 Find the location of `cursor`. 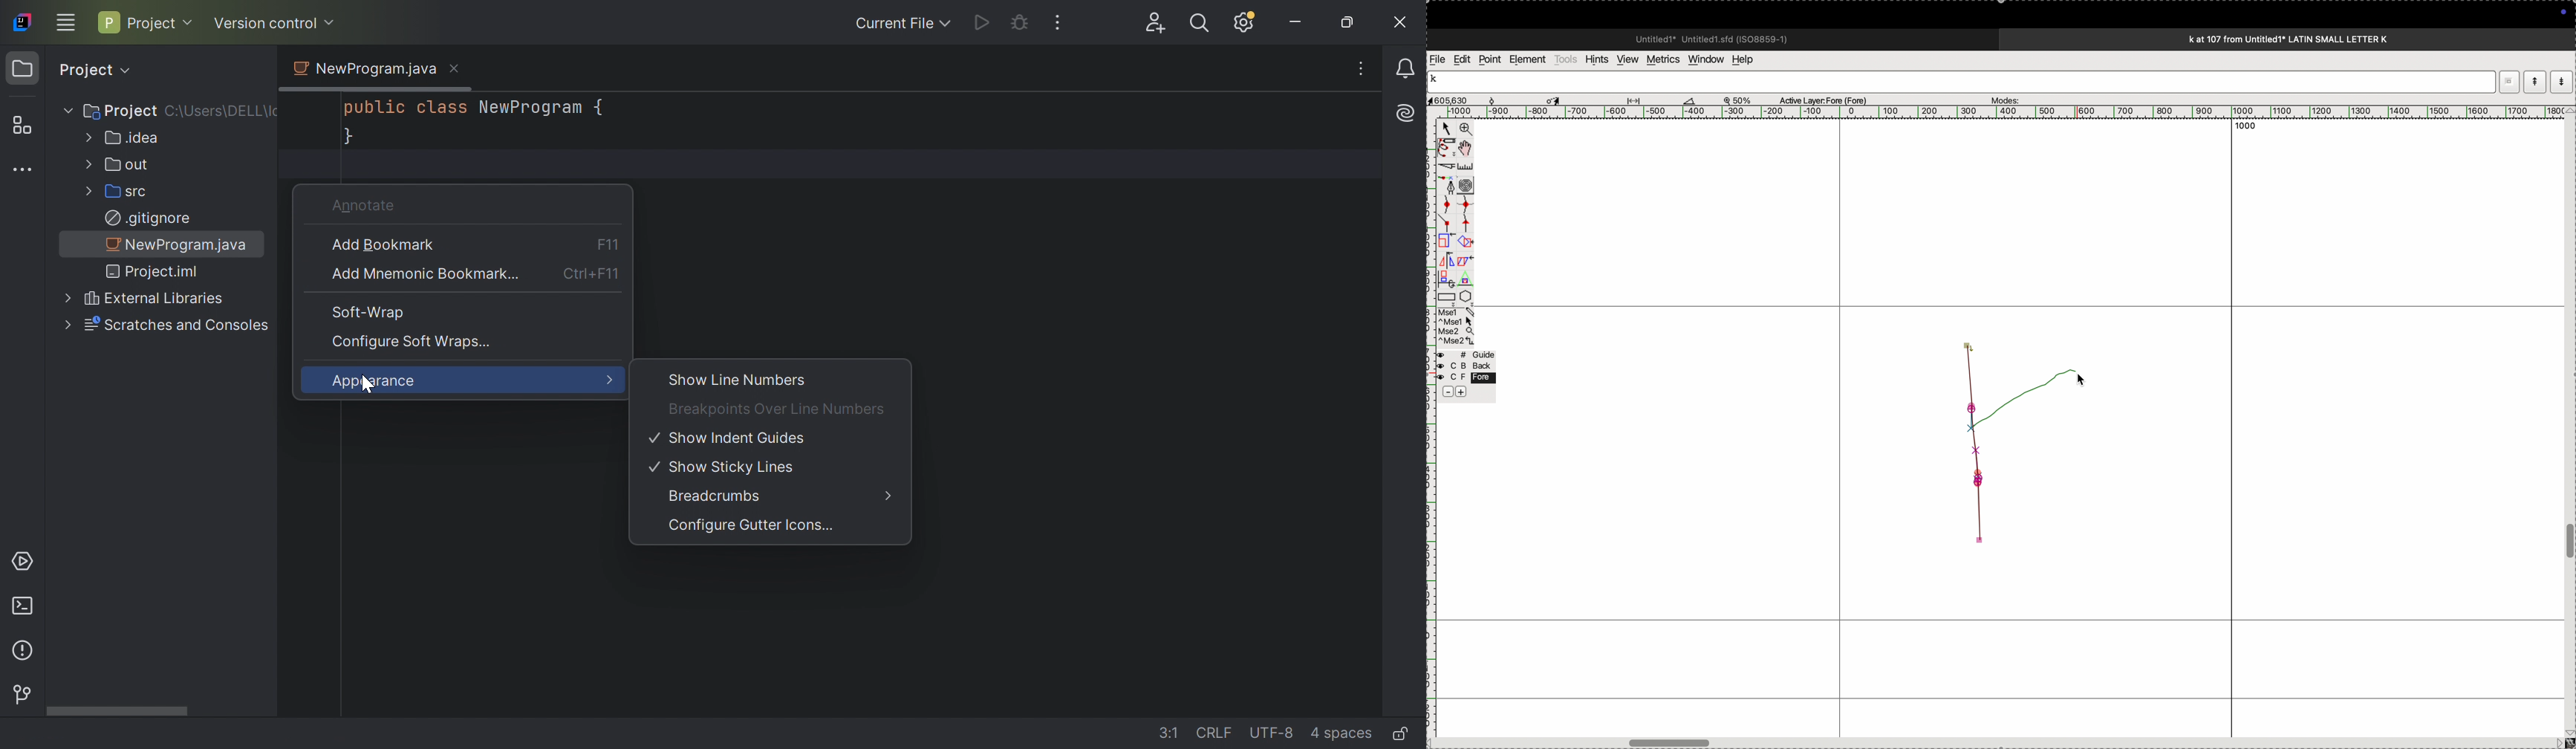

cursor is located at coordinates (368, 390).